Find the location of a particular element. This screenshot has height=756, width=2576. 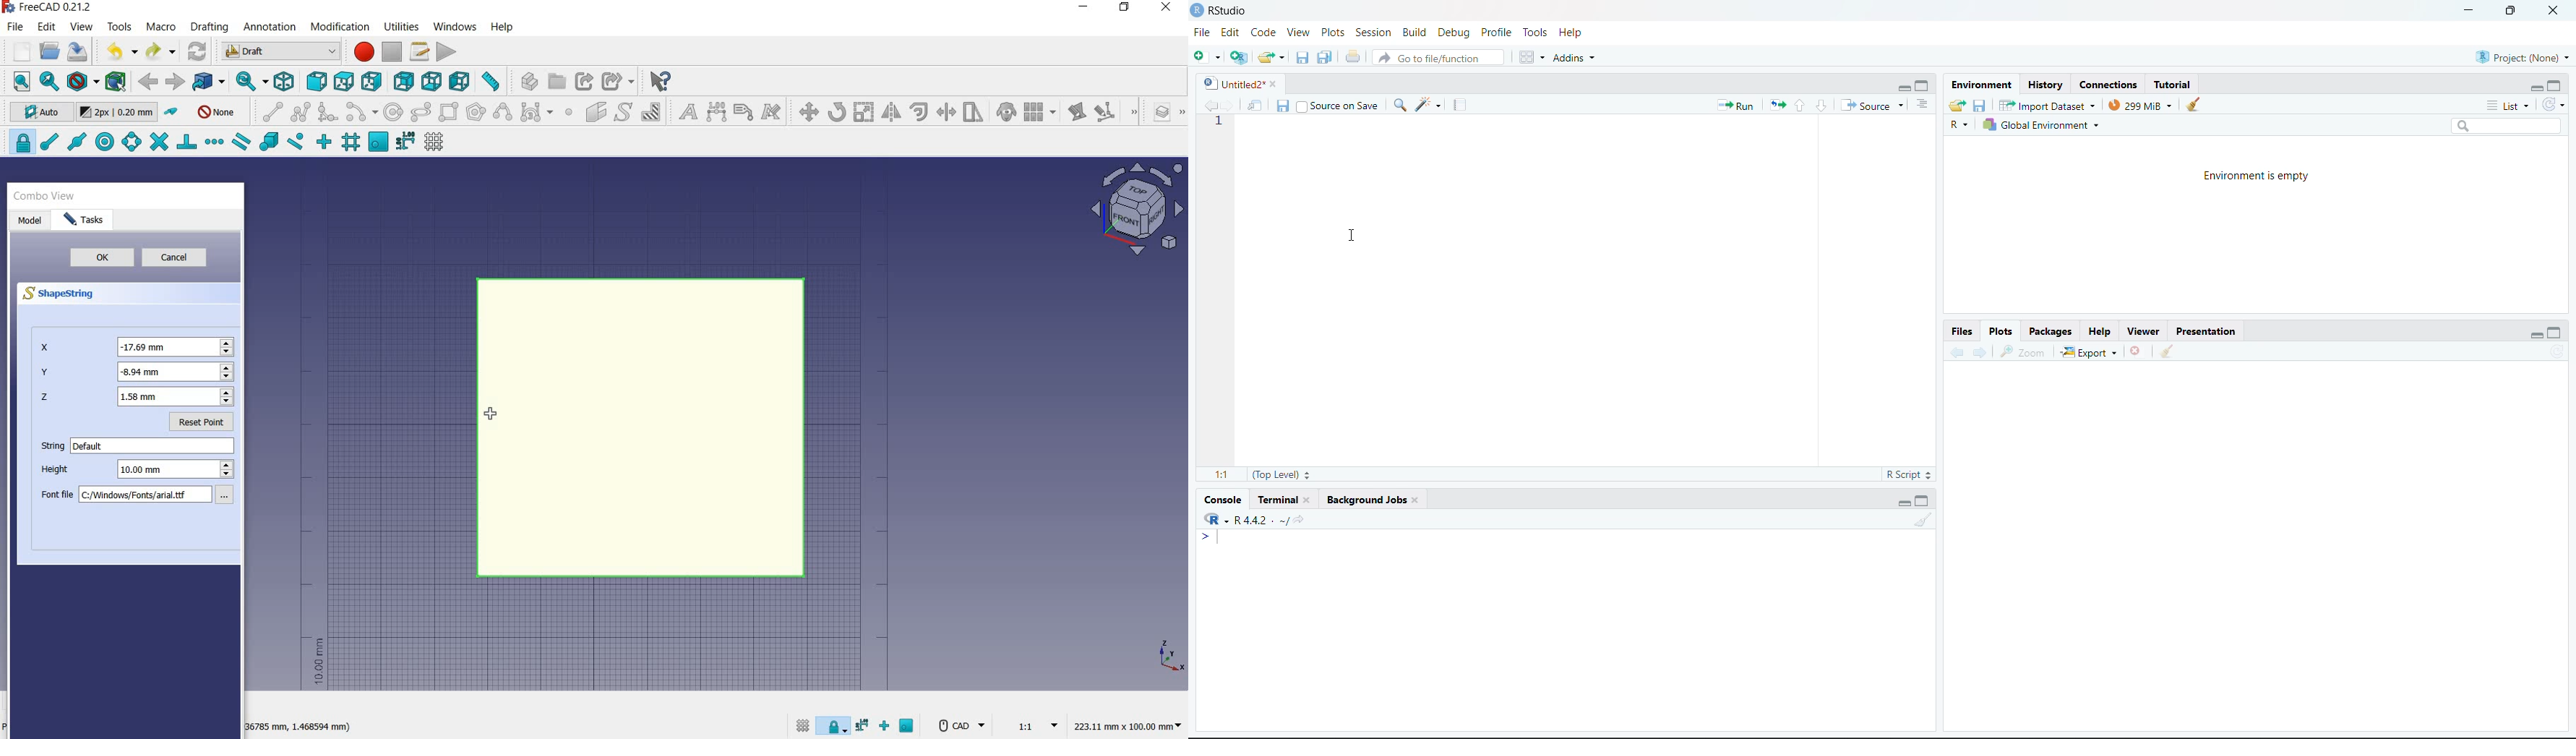

refresh the list of objects in the environment is located at coordinates (2556, 106).